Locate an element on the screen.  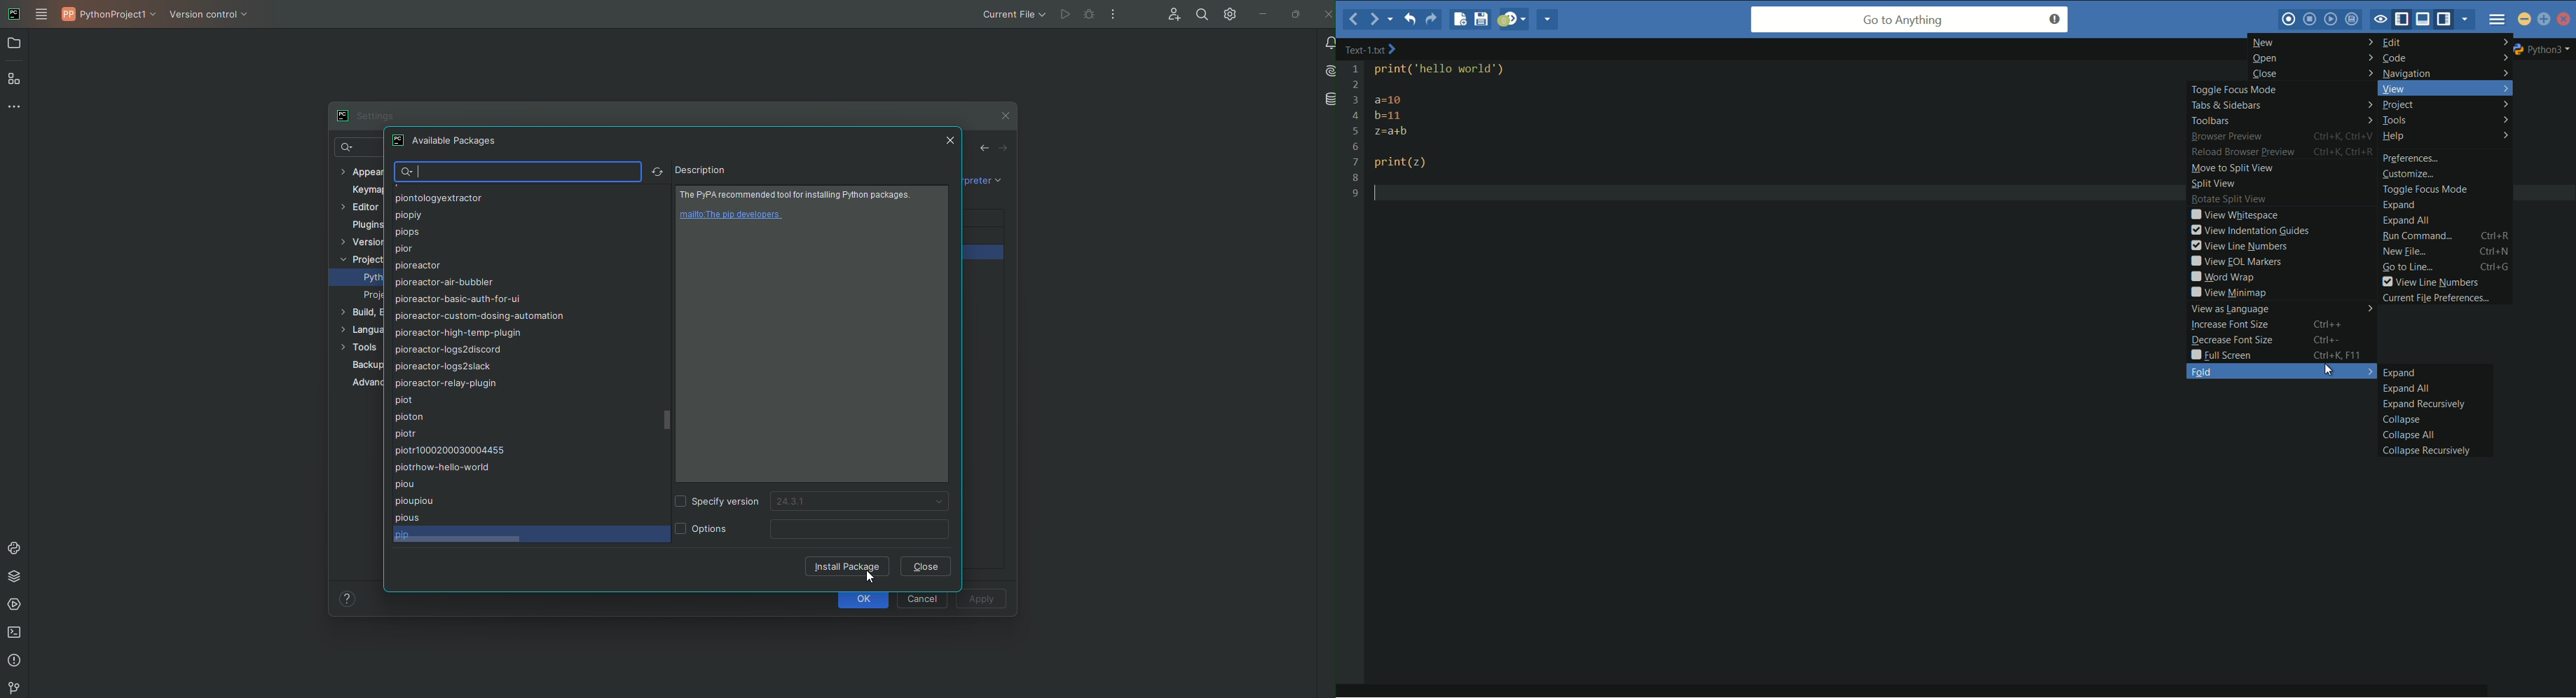
Problems is located at coordinates (15, 662).